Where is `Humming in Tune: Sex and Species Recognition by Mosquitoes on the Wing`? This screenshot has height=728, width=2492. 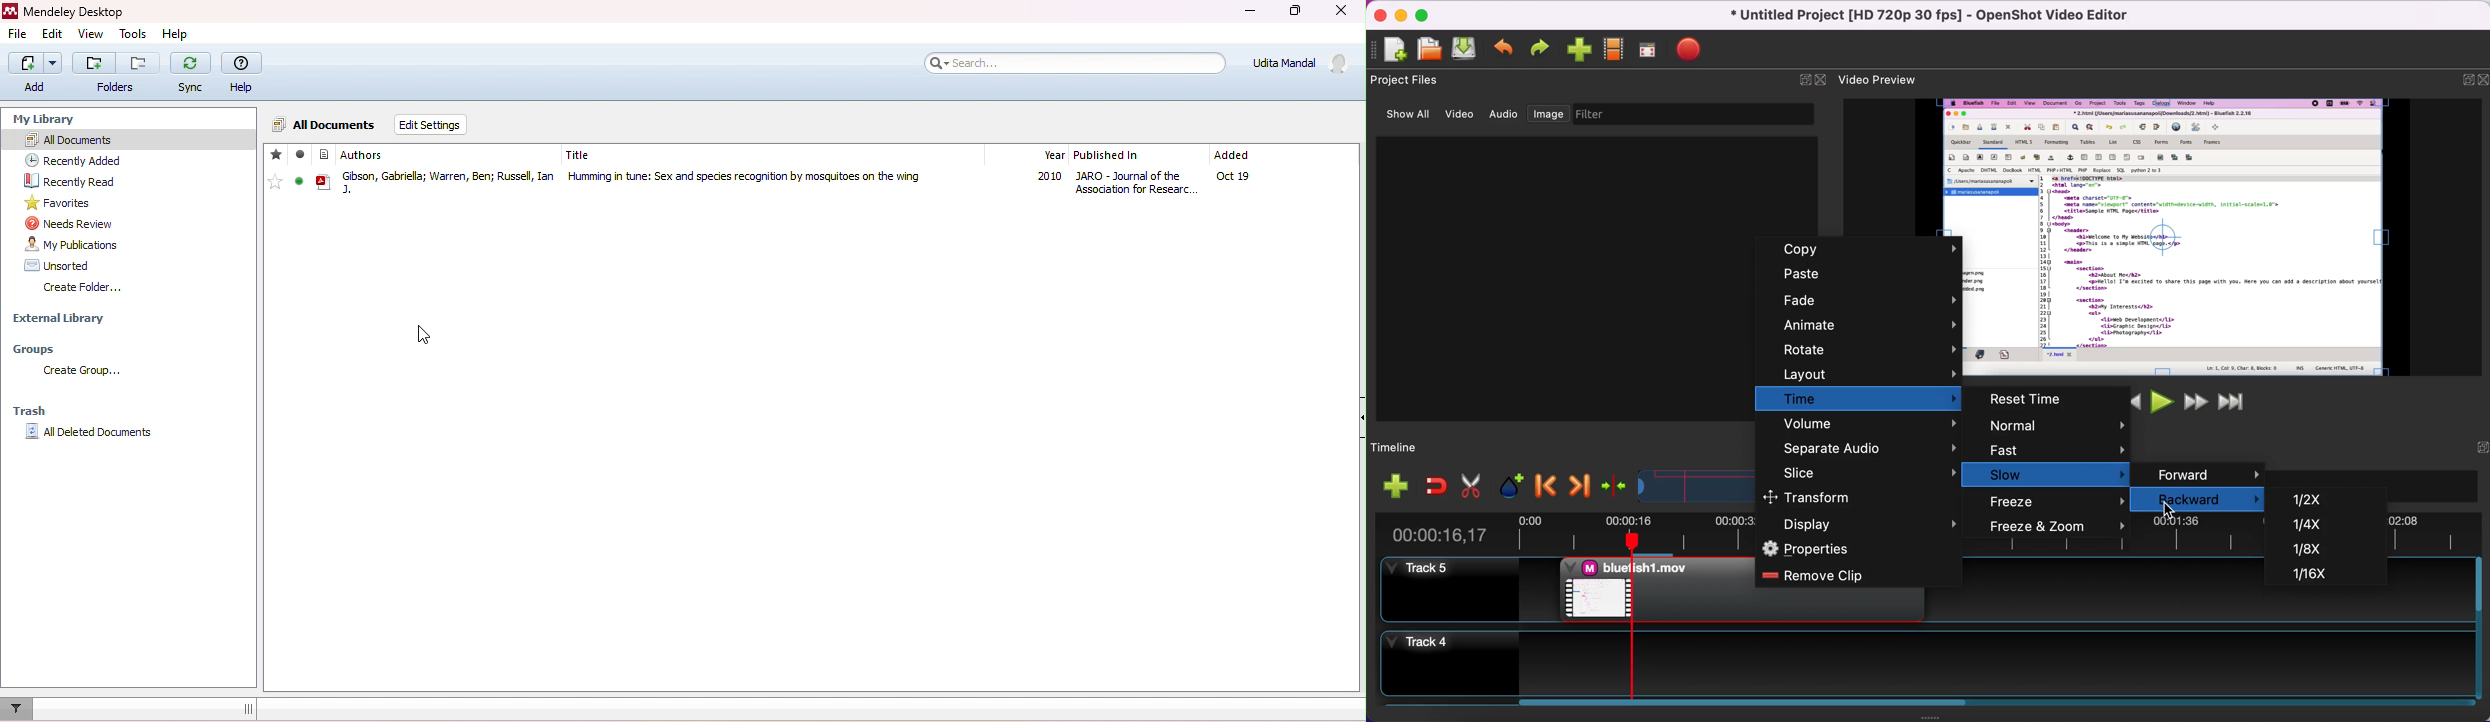 Humming in Tune: Sex and Species Recognition by Mosquitoes on the Wing is located at coordinates (748, 183).